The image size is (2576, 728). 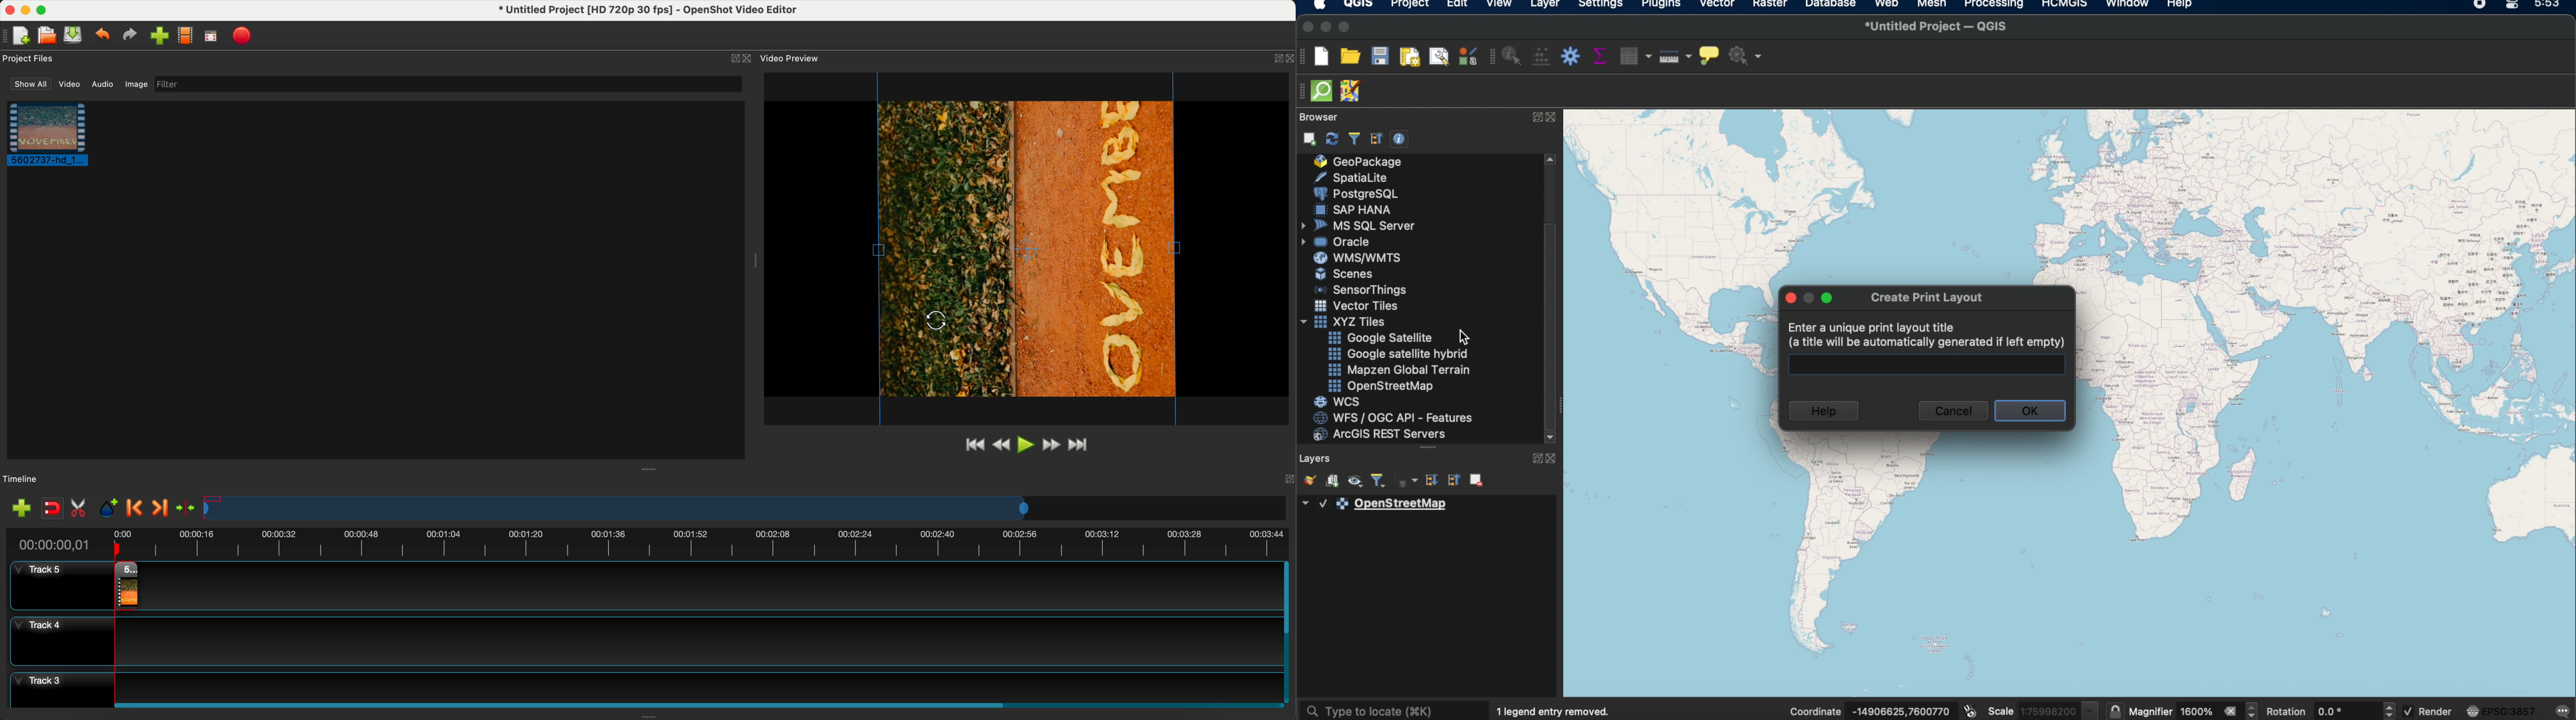 I want to click on maximize, so click(x=44, y=10).